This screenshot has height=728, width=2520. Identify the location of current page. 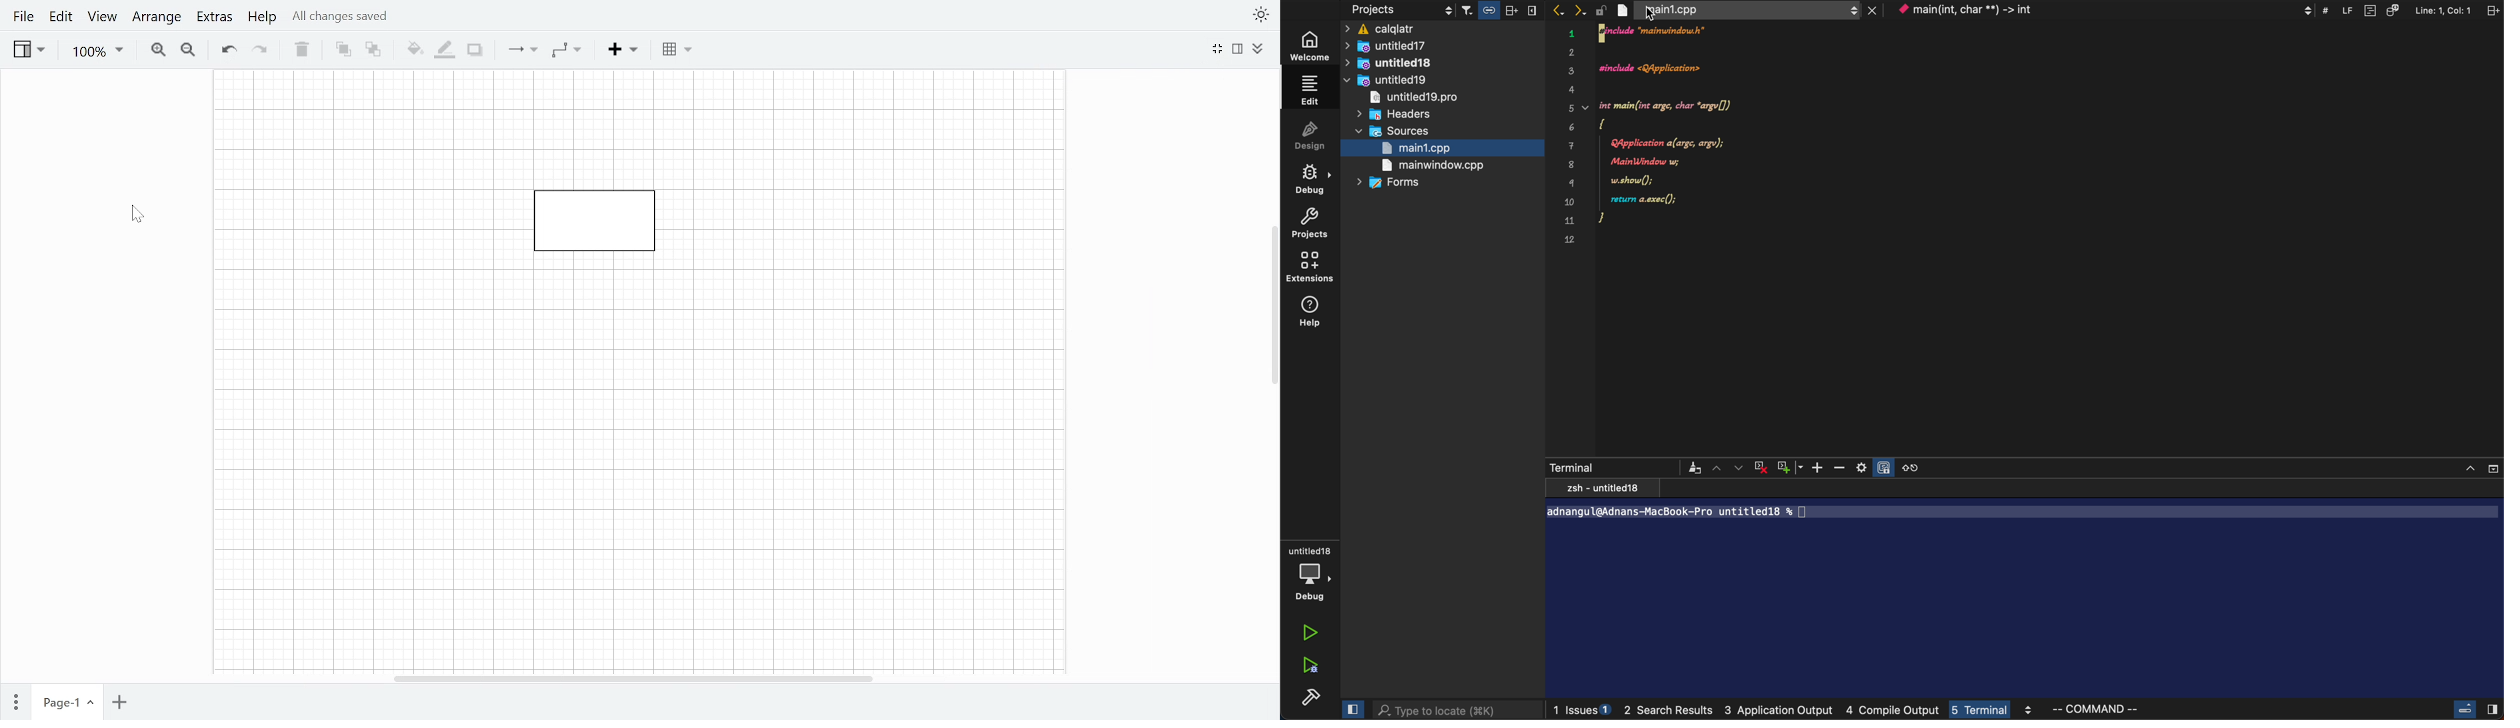
(66, 701).